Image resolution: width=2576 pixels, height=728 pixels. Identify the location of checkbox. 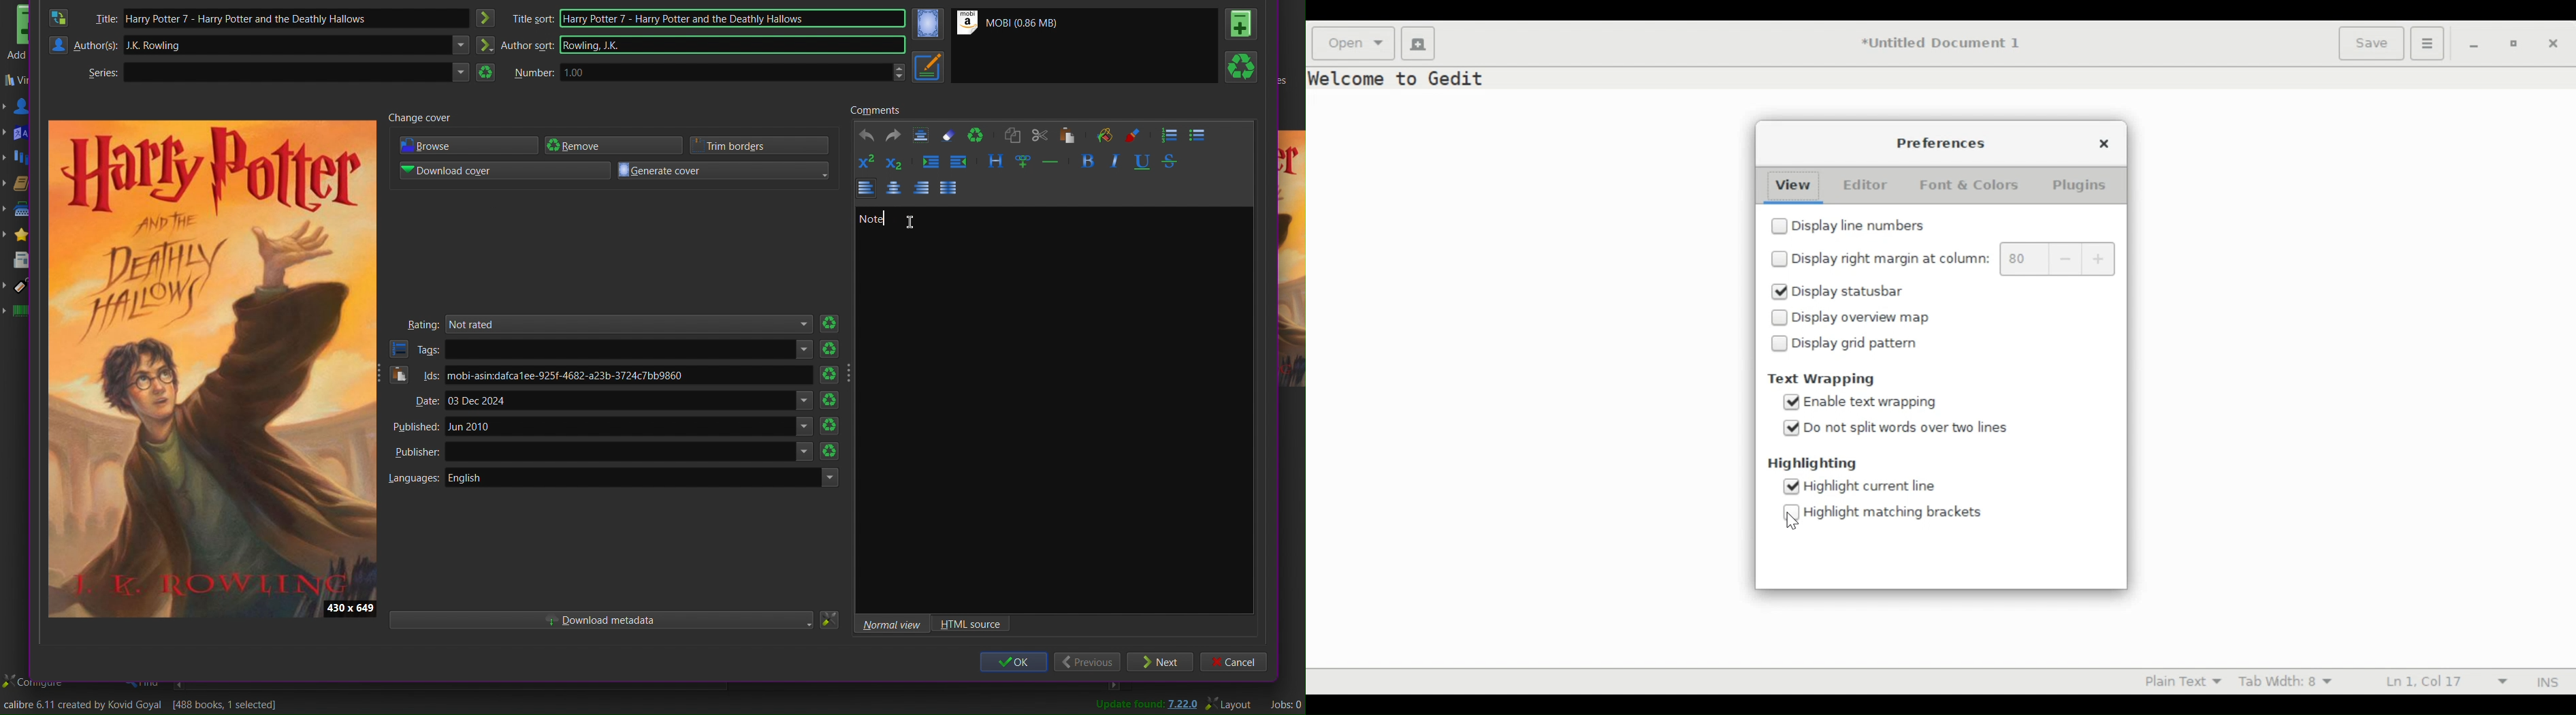
(1780, 343).